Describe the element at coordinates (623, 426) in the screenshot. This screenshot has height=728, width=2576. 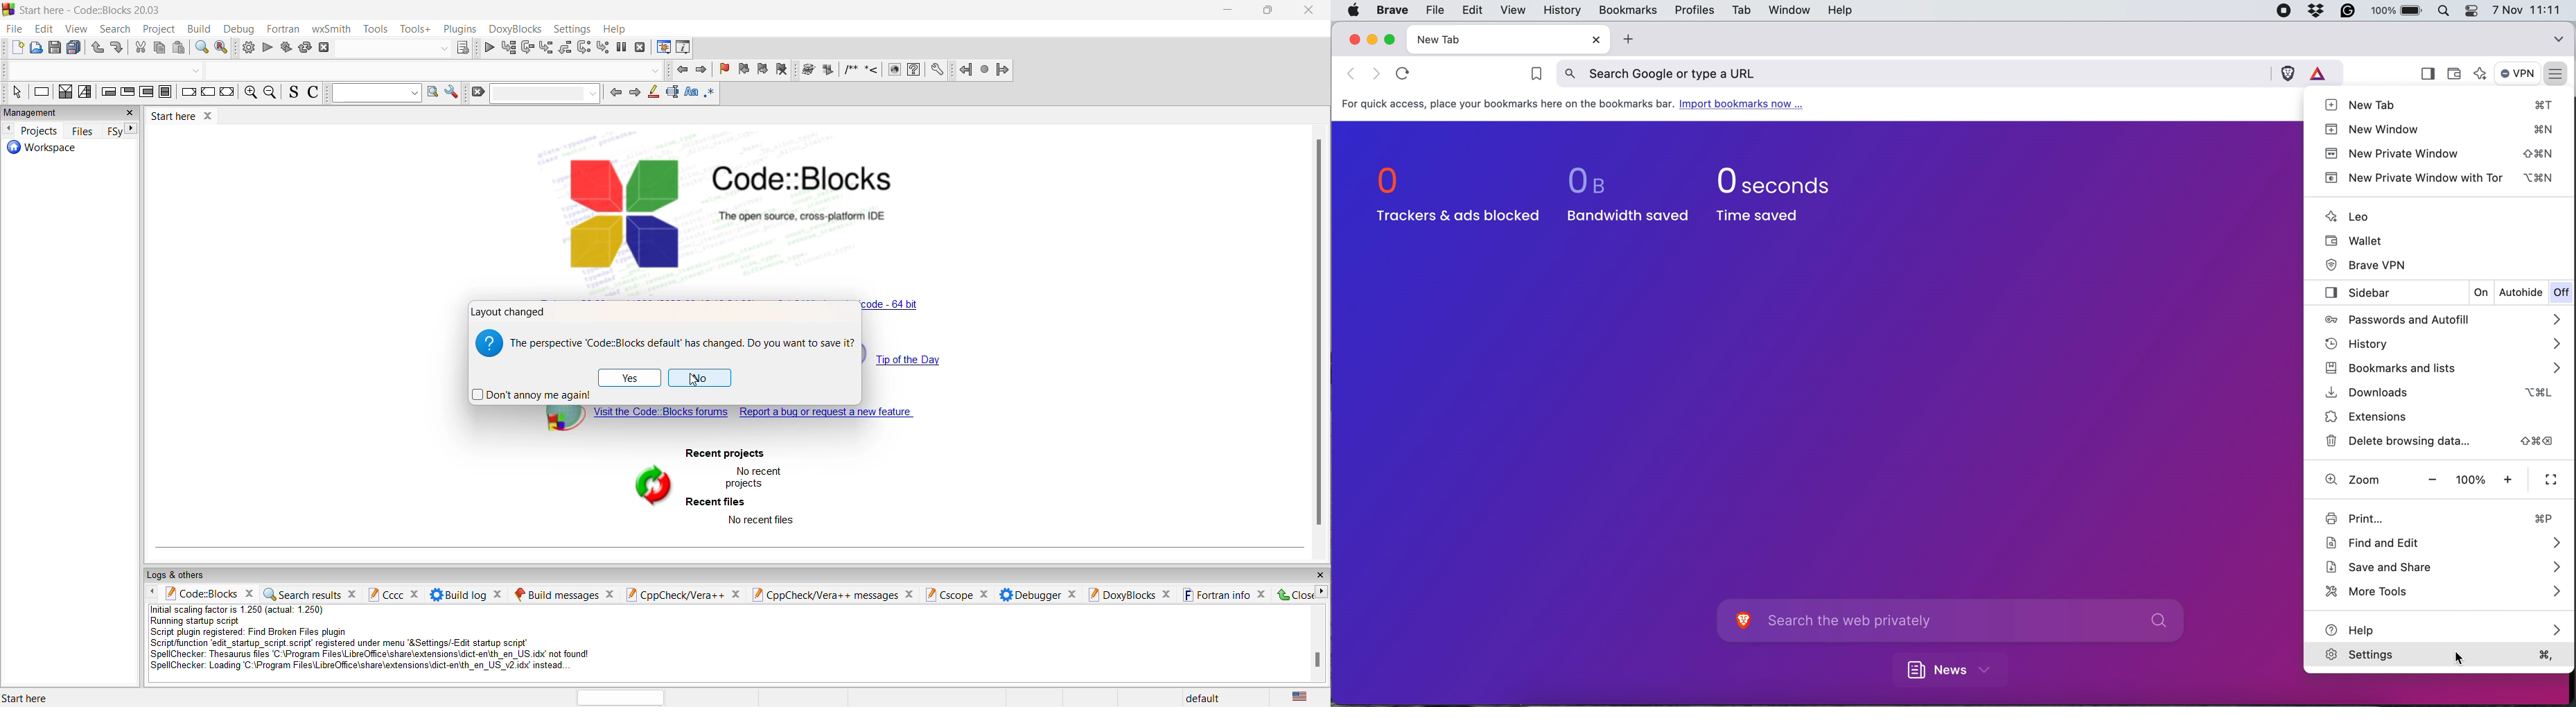
I see `block forums` at that location.